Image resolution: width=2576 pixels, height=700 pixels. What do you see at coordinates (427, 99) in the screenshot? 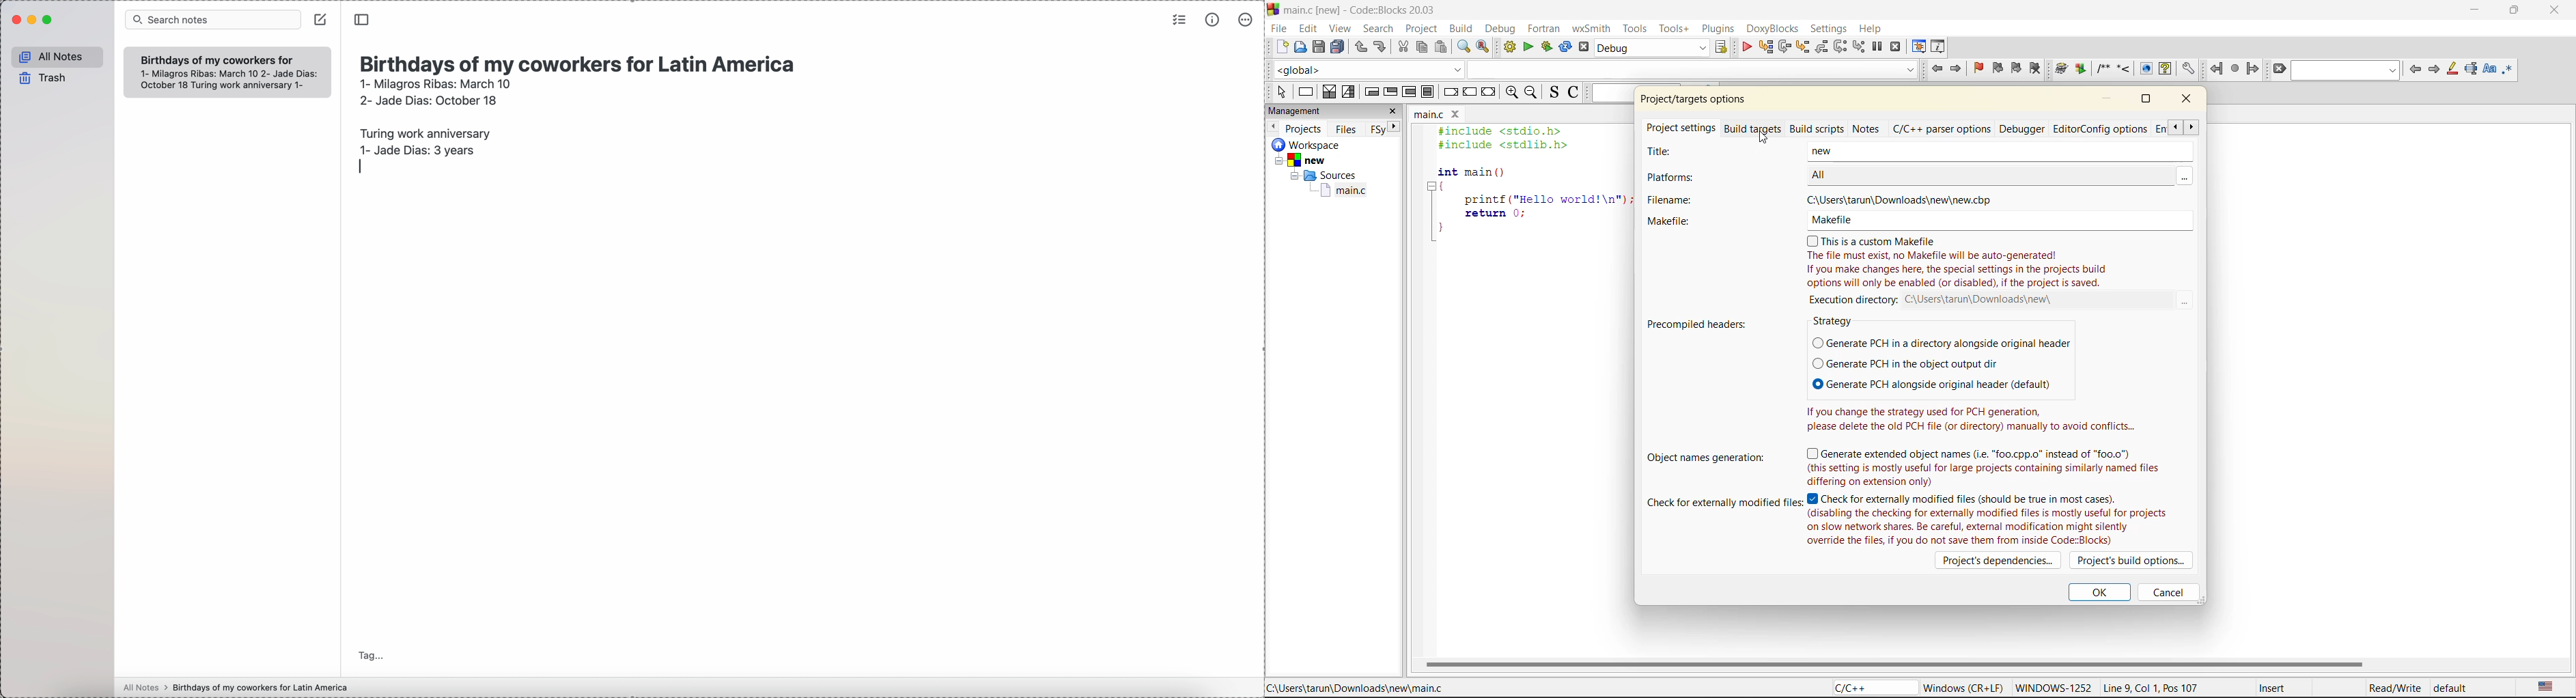
I see `2- Jade Dias: October 18` at bounding box center [427, 99].